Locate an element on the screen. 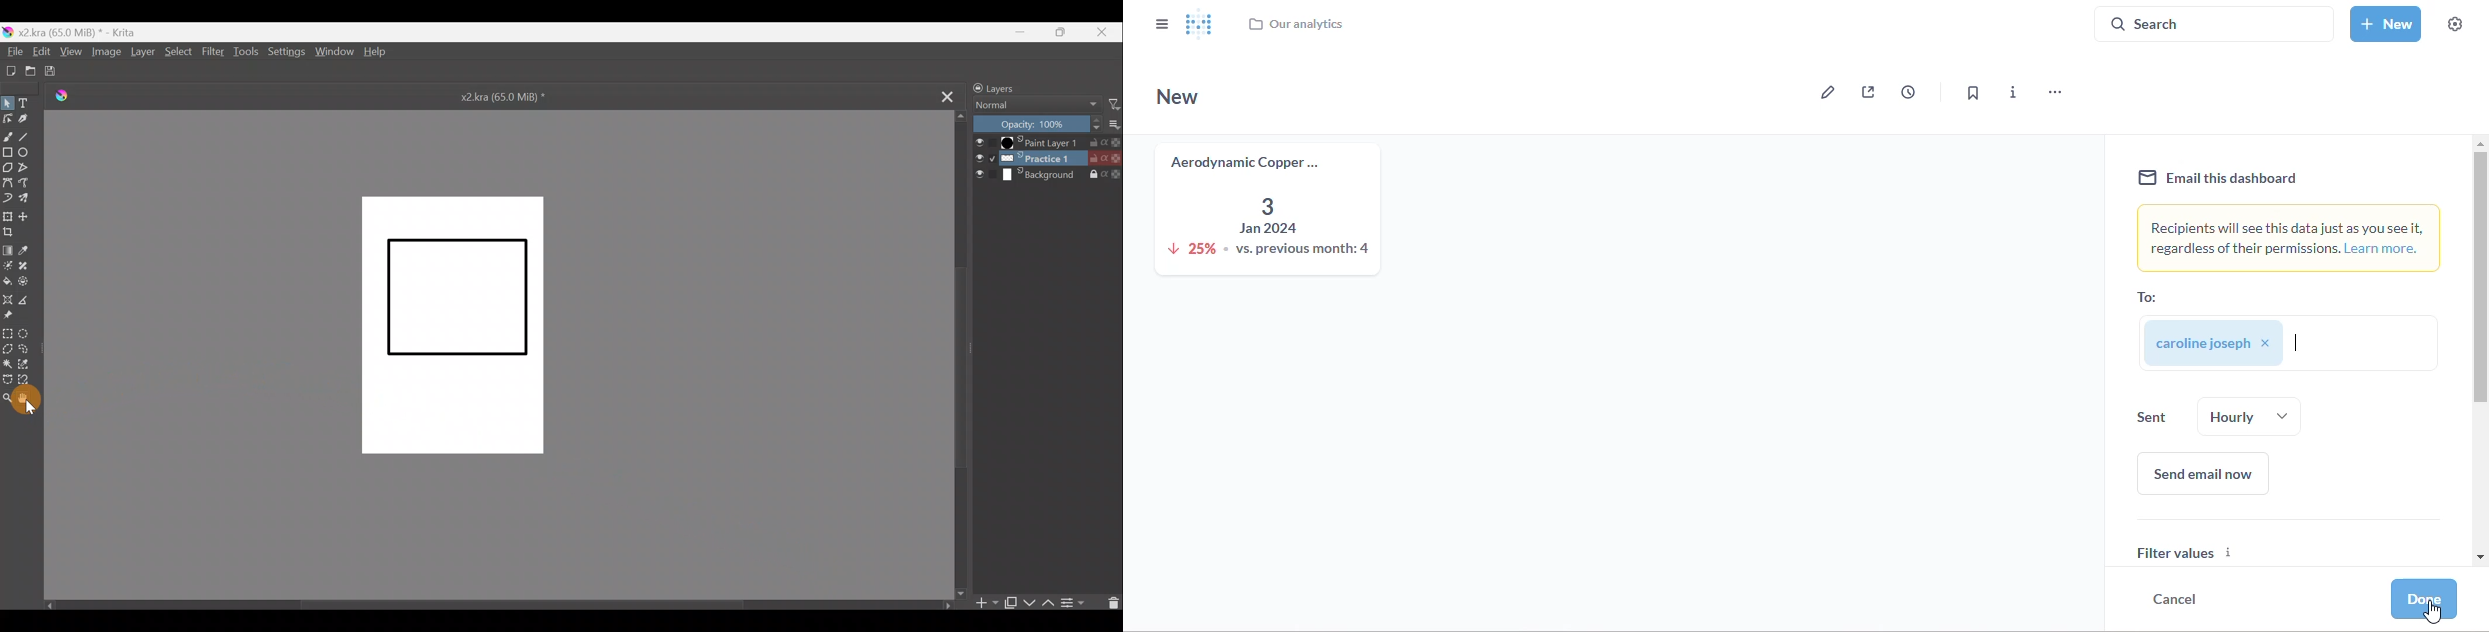 The image size is (2492, 644). Scroll down is located at coordinates (963, 354).